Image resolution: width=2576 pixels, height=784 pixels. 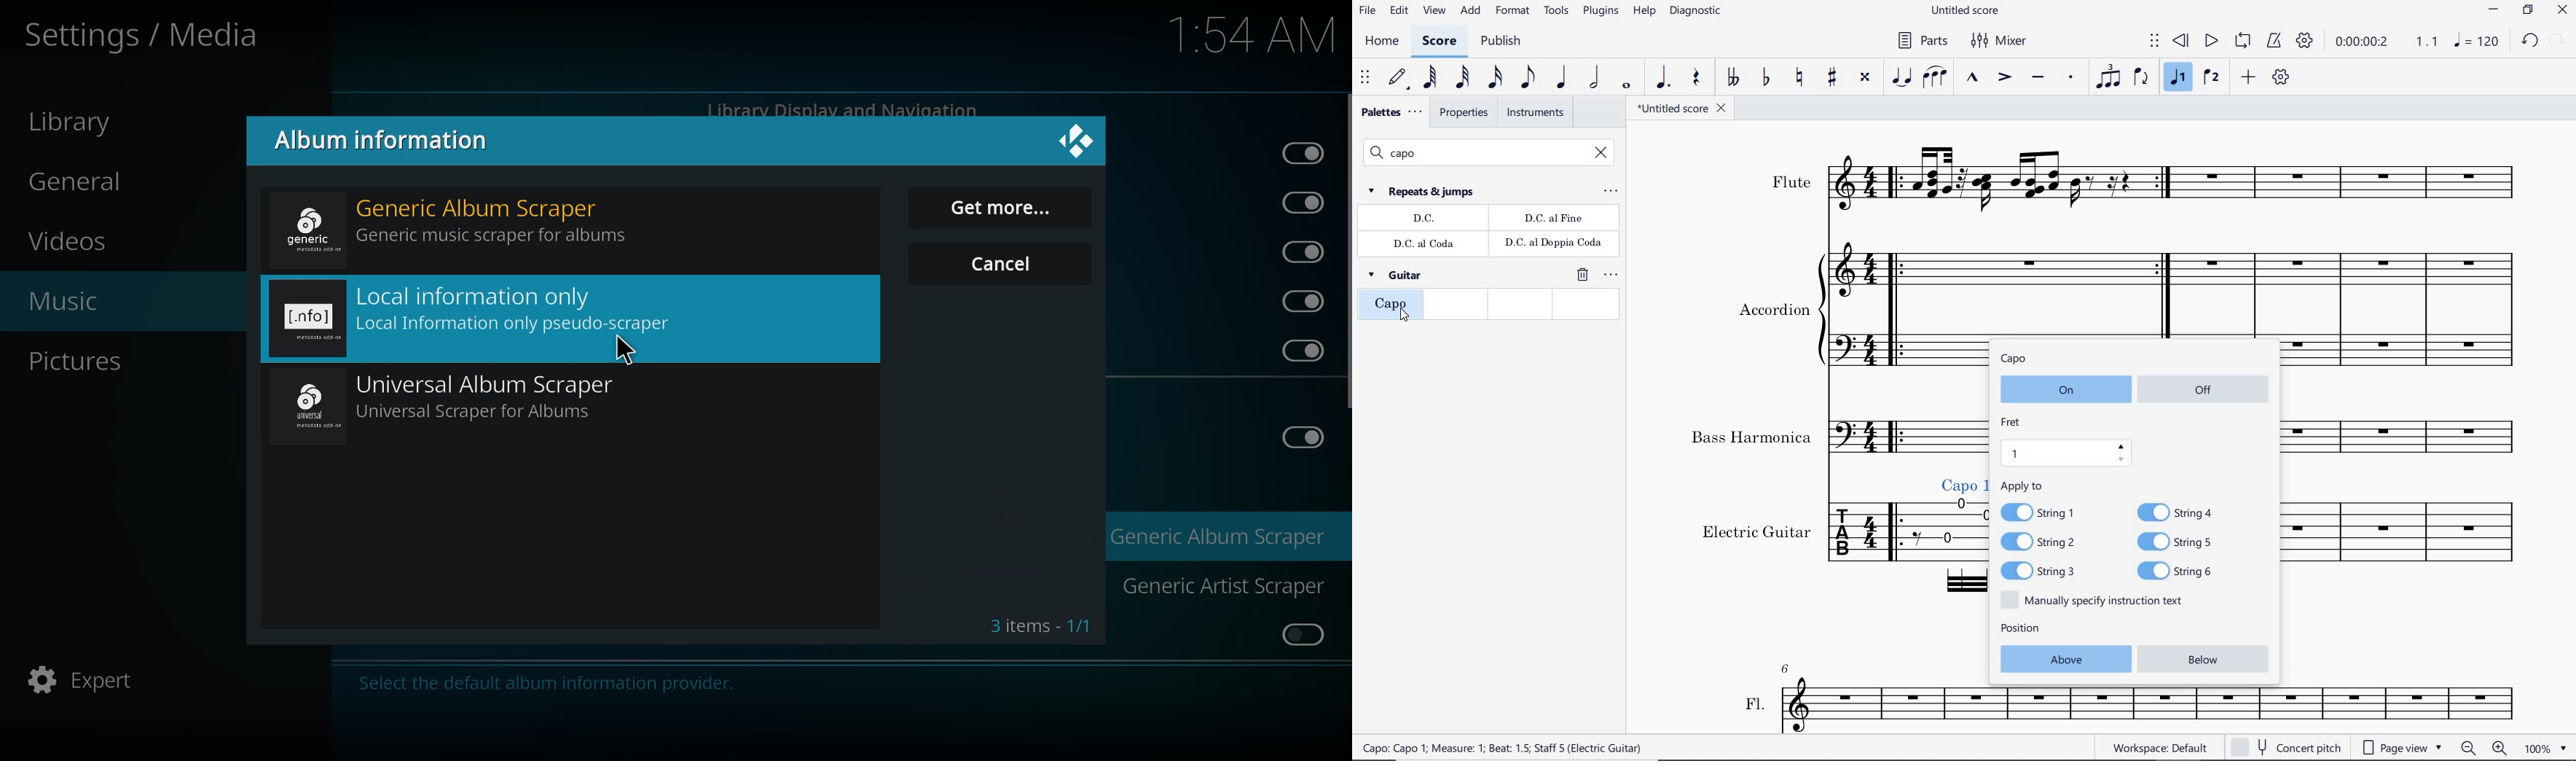 I want to click on Instrument: Bass Harmonica, so click(x=1829, y=437).